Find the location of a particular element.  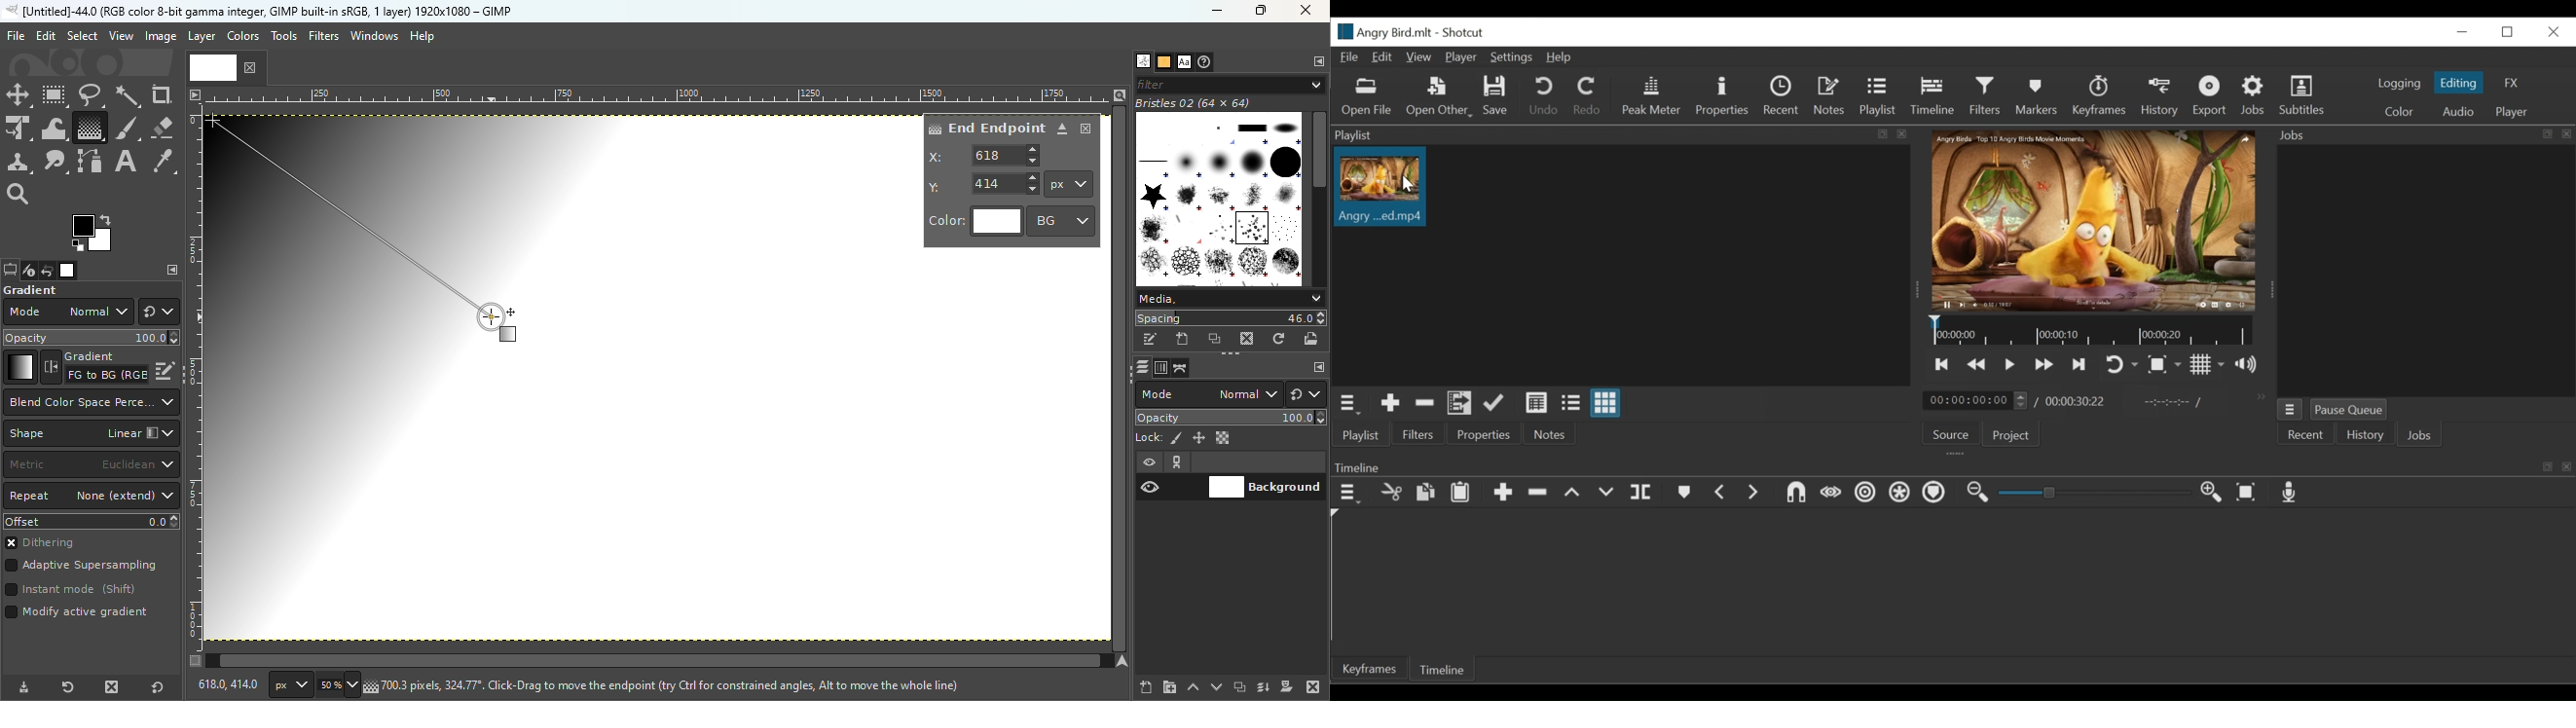

zoom timeline in is located at coordinates (2211, 492).